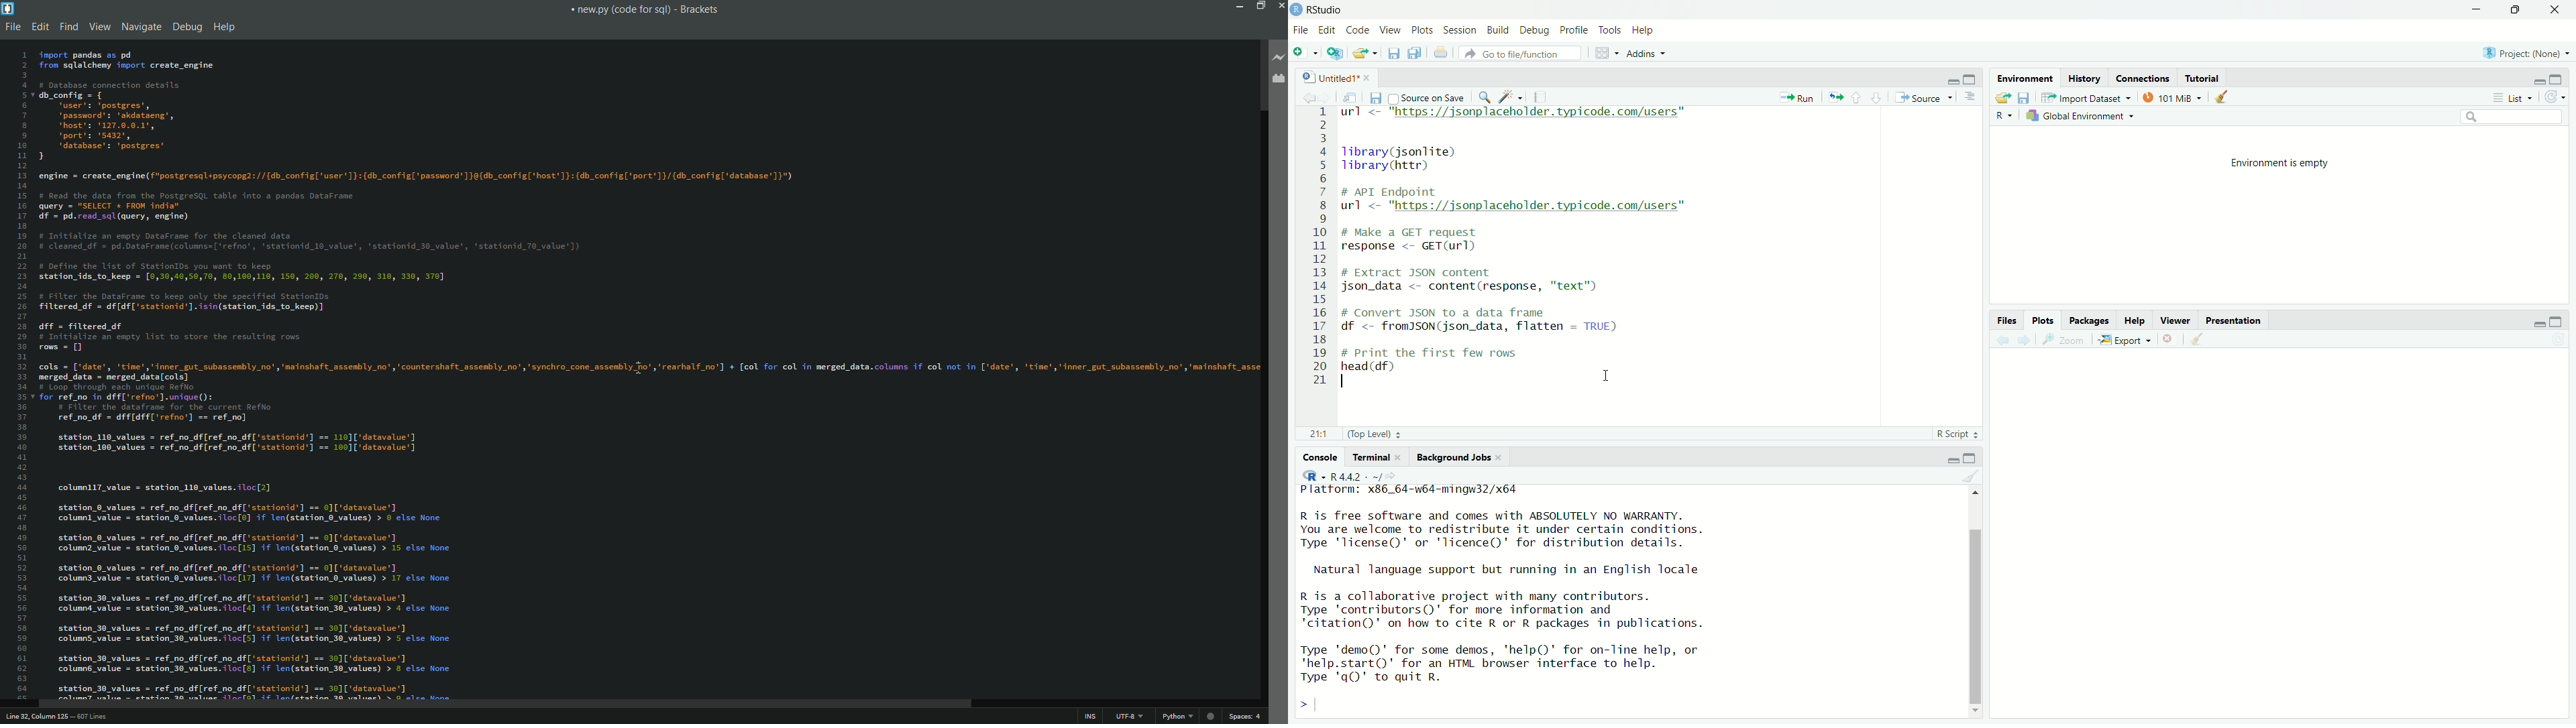 This screenshot has width=2576, height=728. I want to click on number of lines, so click(93, 717).